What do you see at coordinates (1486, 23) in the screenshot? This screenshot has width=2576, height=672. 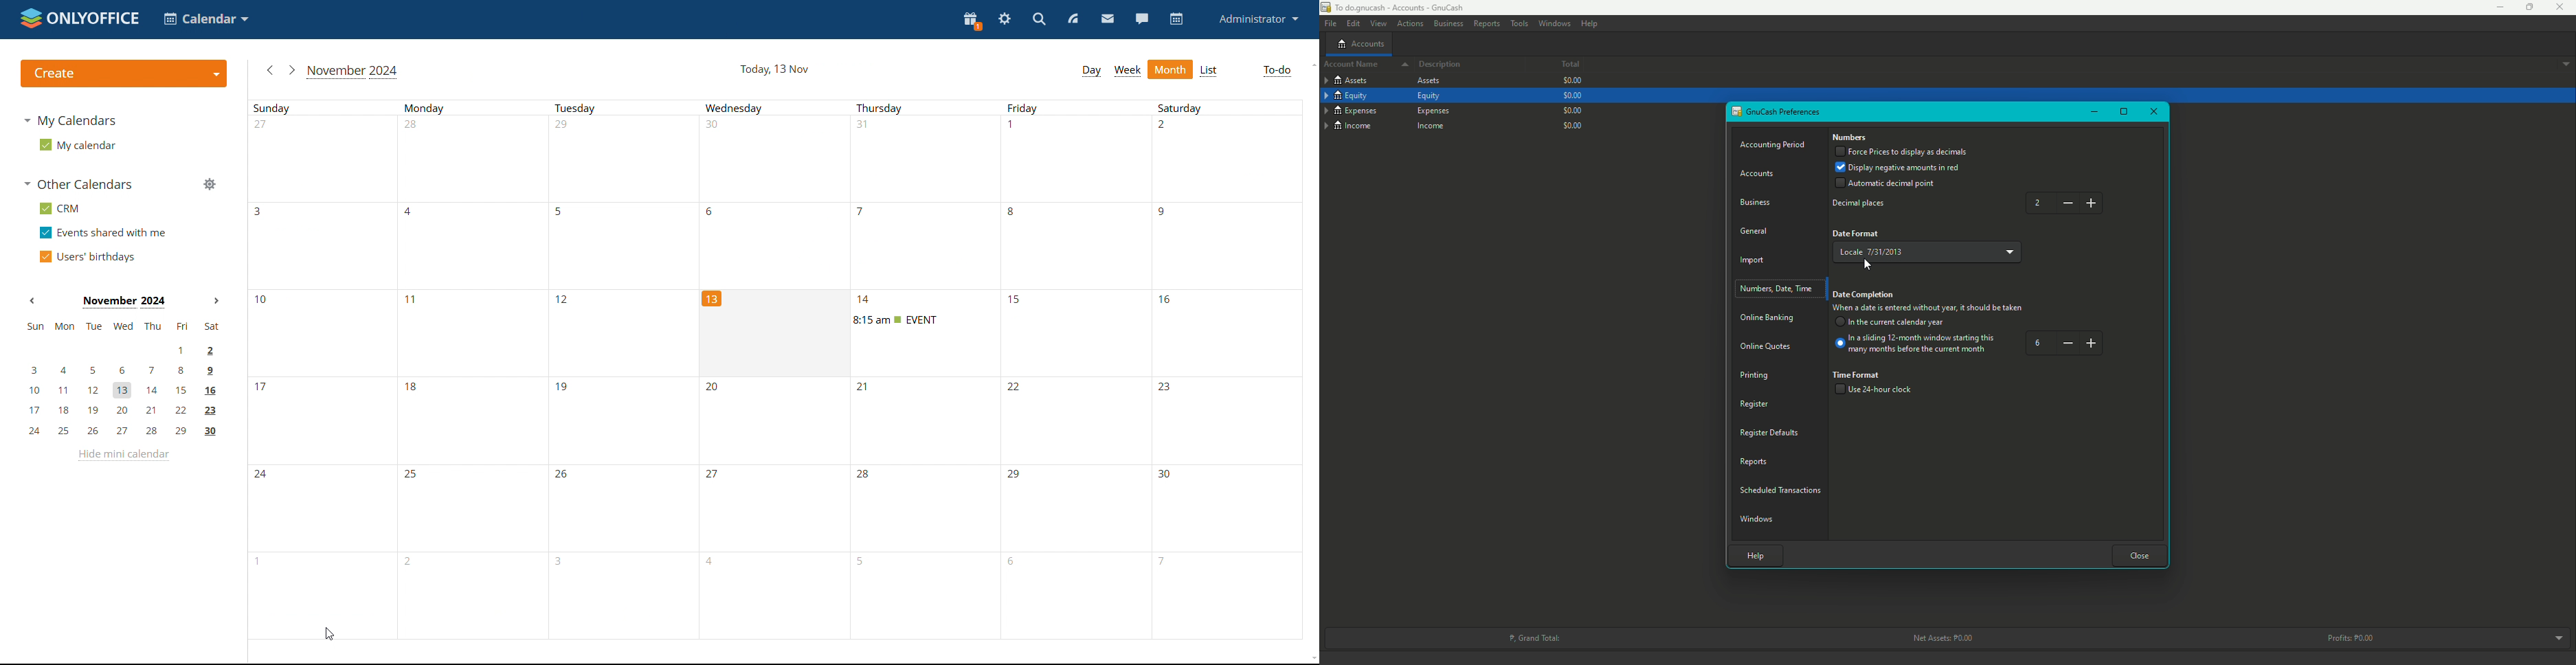 I see `Reports` at bounding box center [1486, 23].